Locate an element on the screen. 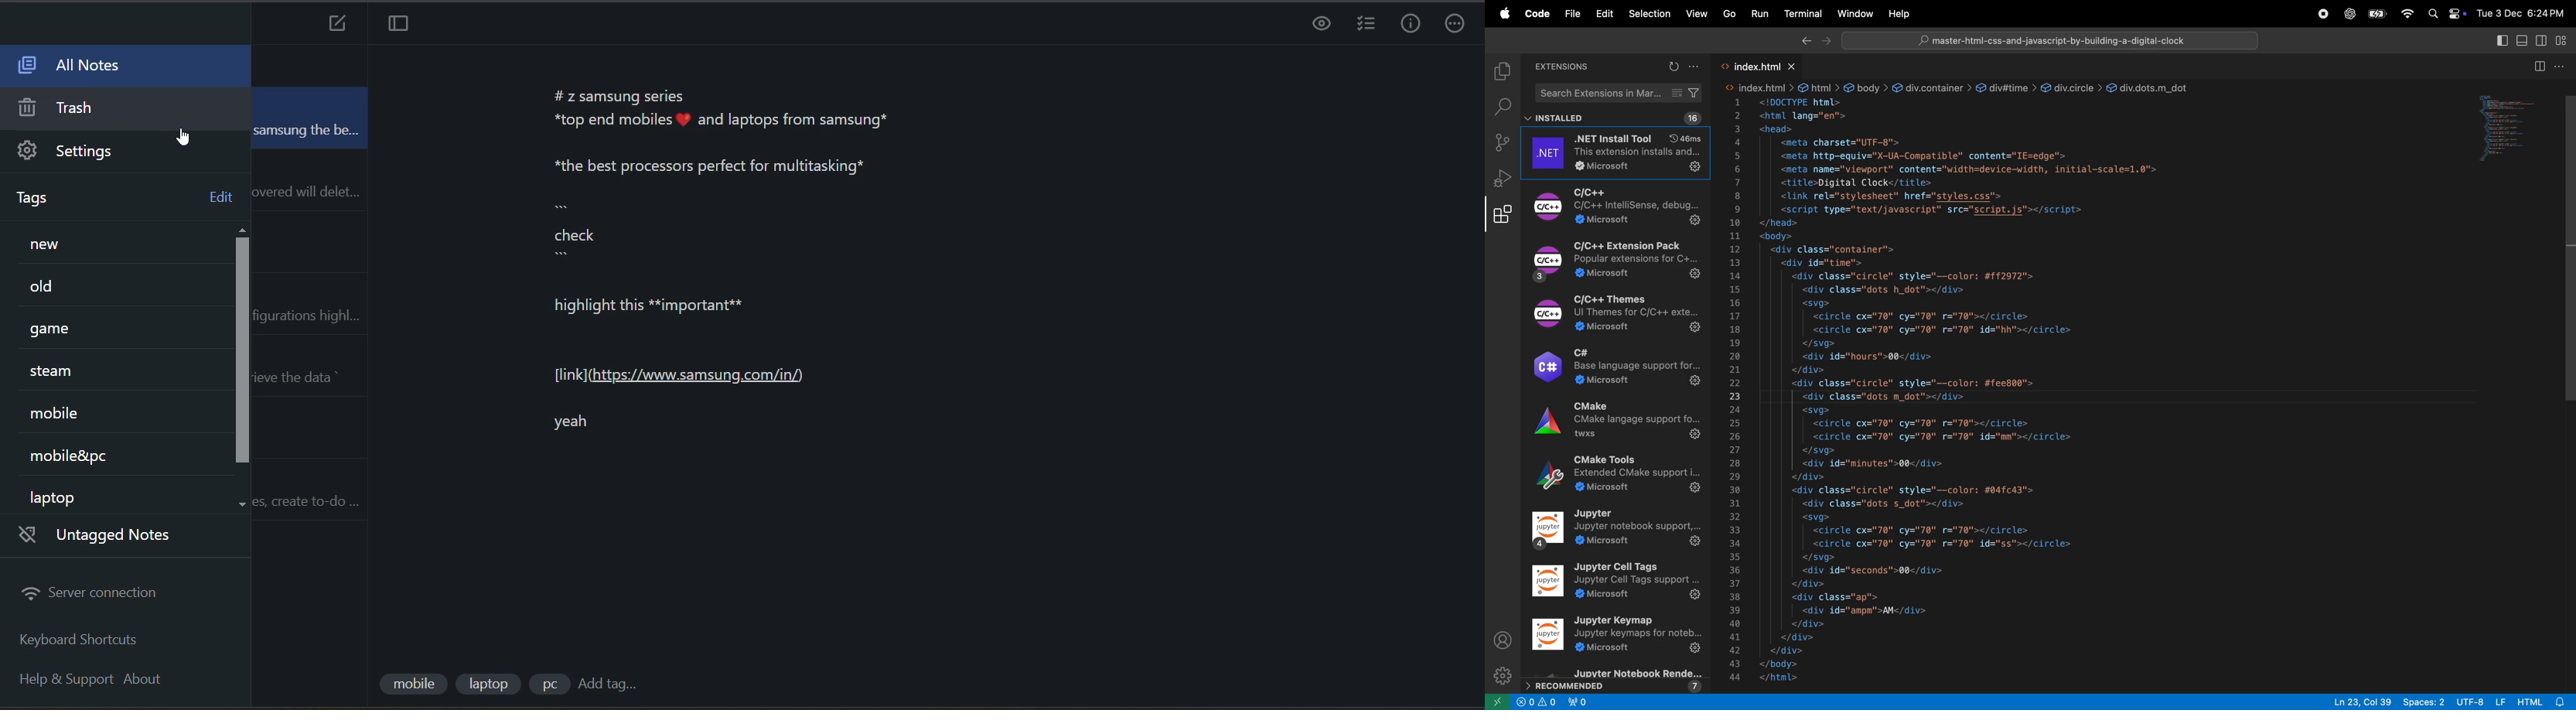 This screenshot has width=2576, height=728. refresh is located at coordinates (1671, 65).